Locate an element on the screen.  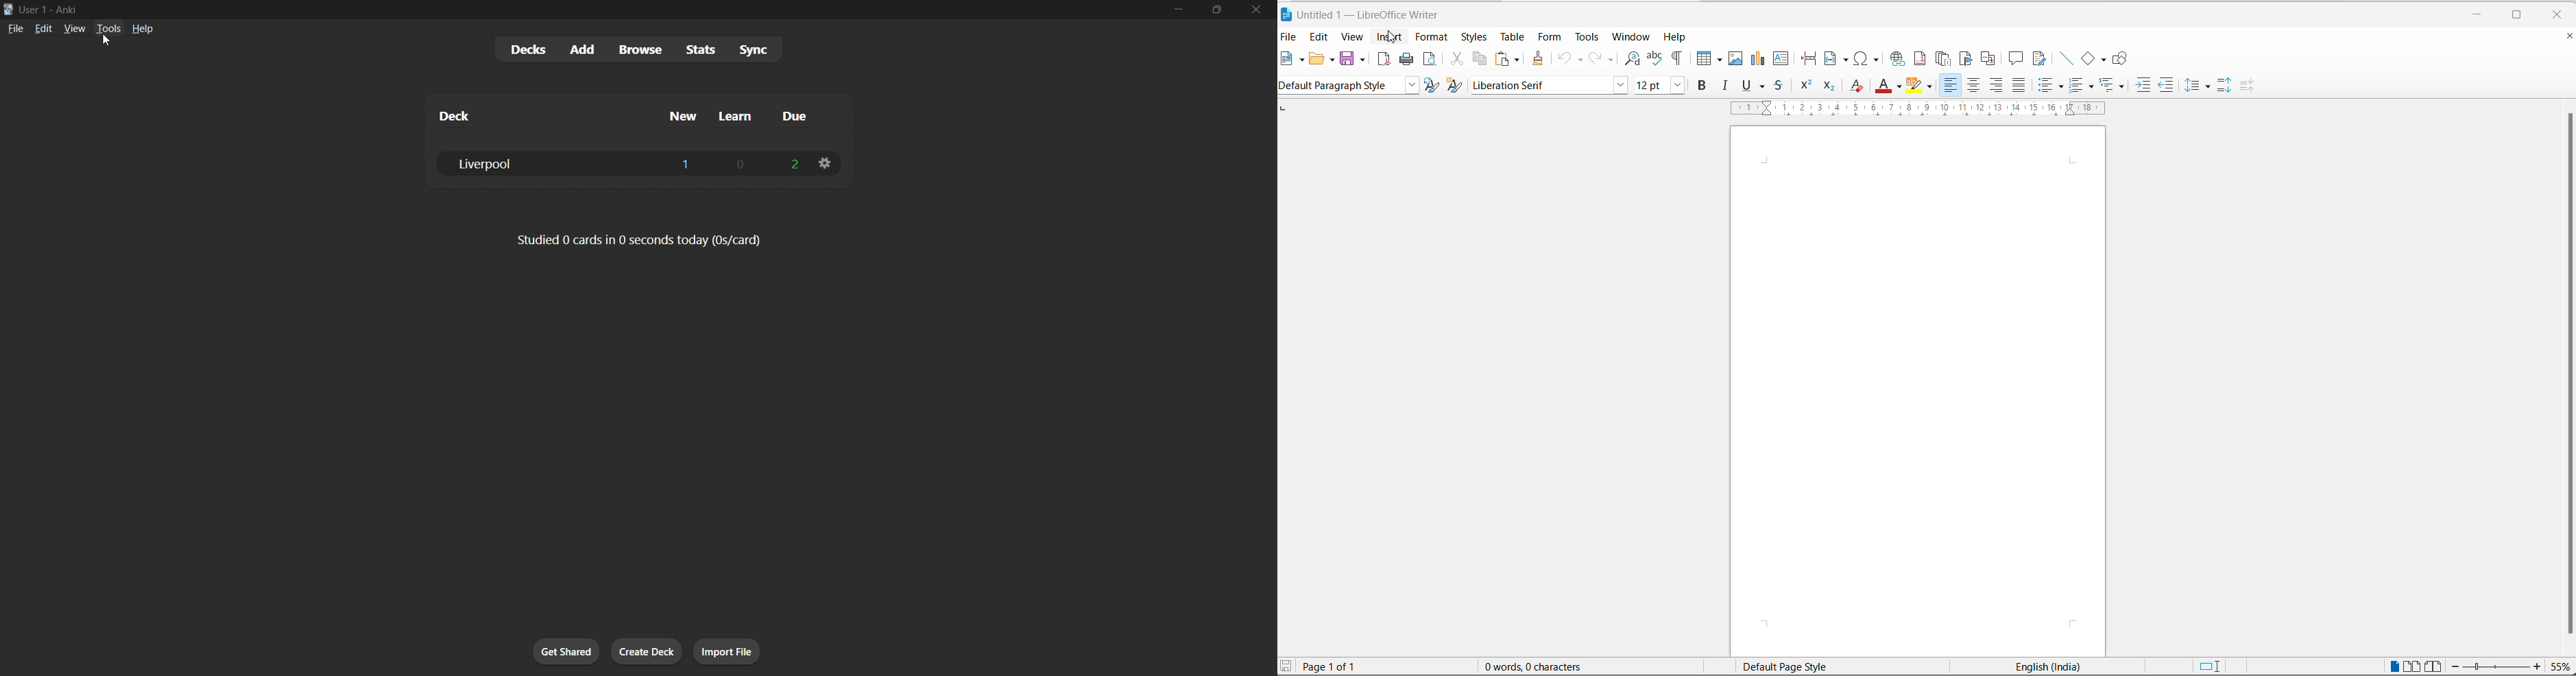
Show draw functions is located at coordinates (2122, 59).